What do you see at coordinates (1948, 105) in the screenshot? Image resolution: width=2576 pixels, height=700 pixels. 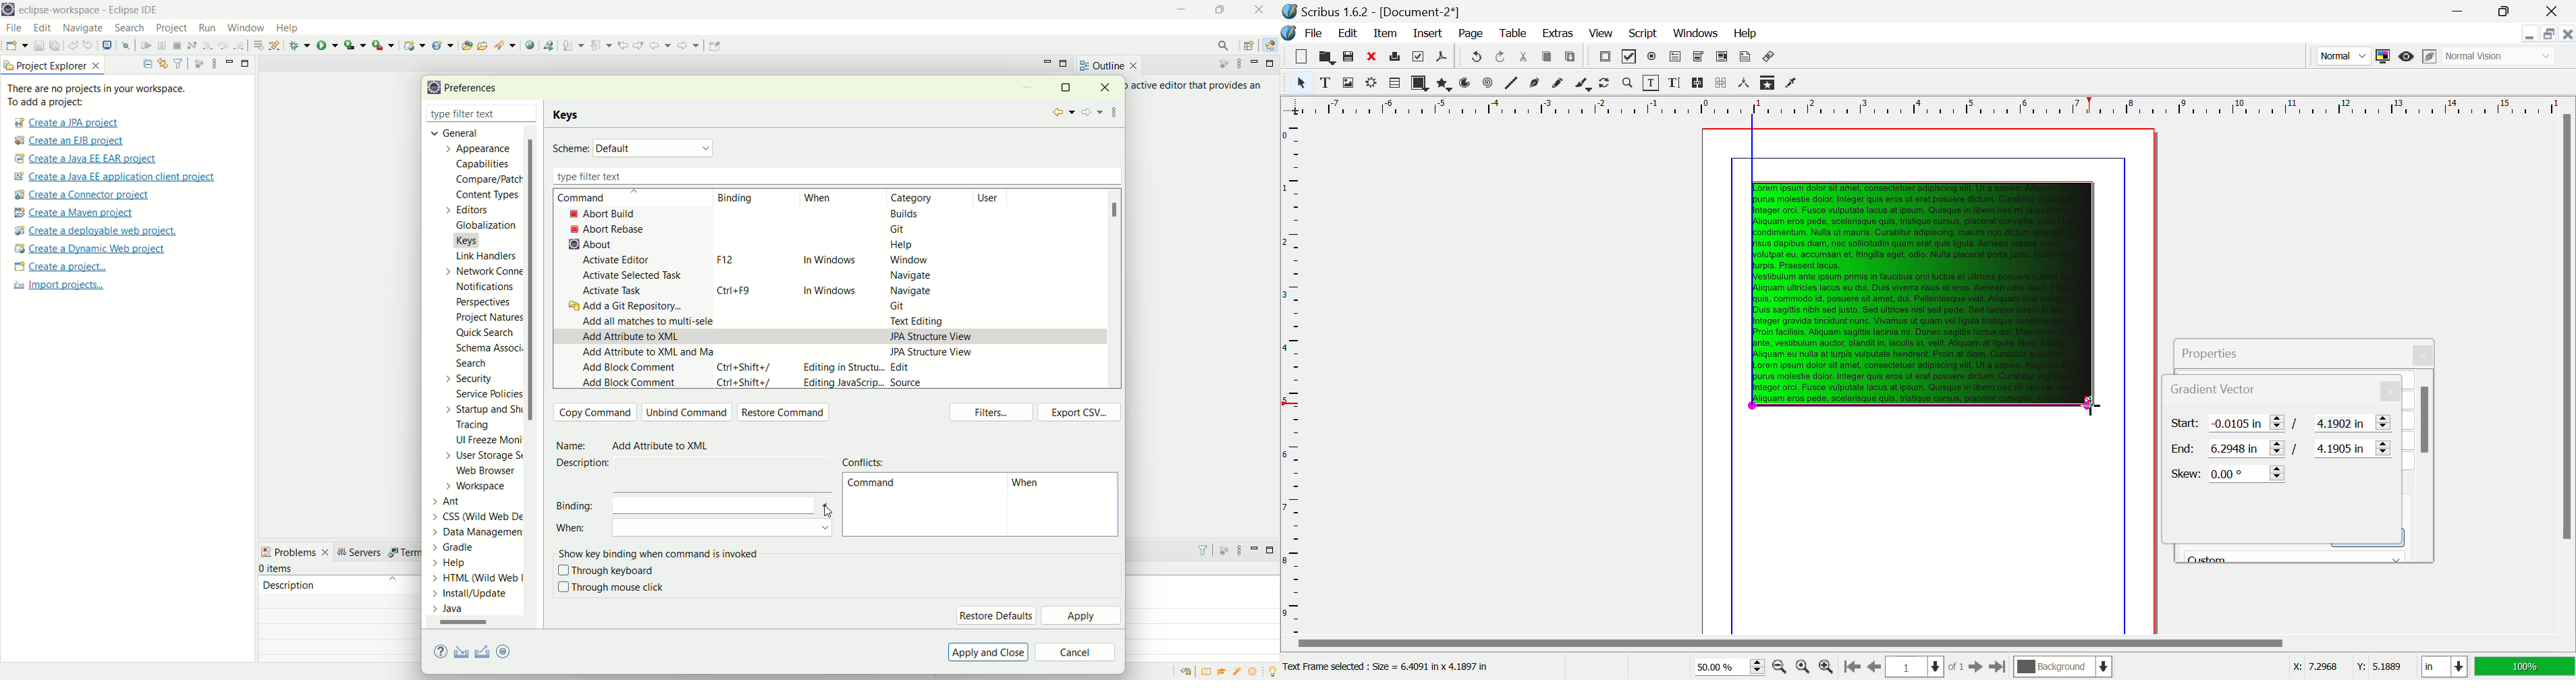 I see `Vertical Page Margin` at bounding box center [1948, 105].